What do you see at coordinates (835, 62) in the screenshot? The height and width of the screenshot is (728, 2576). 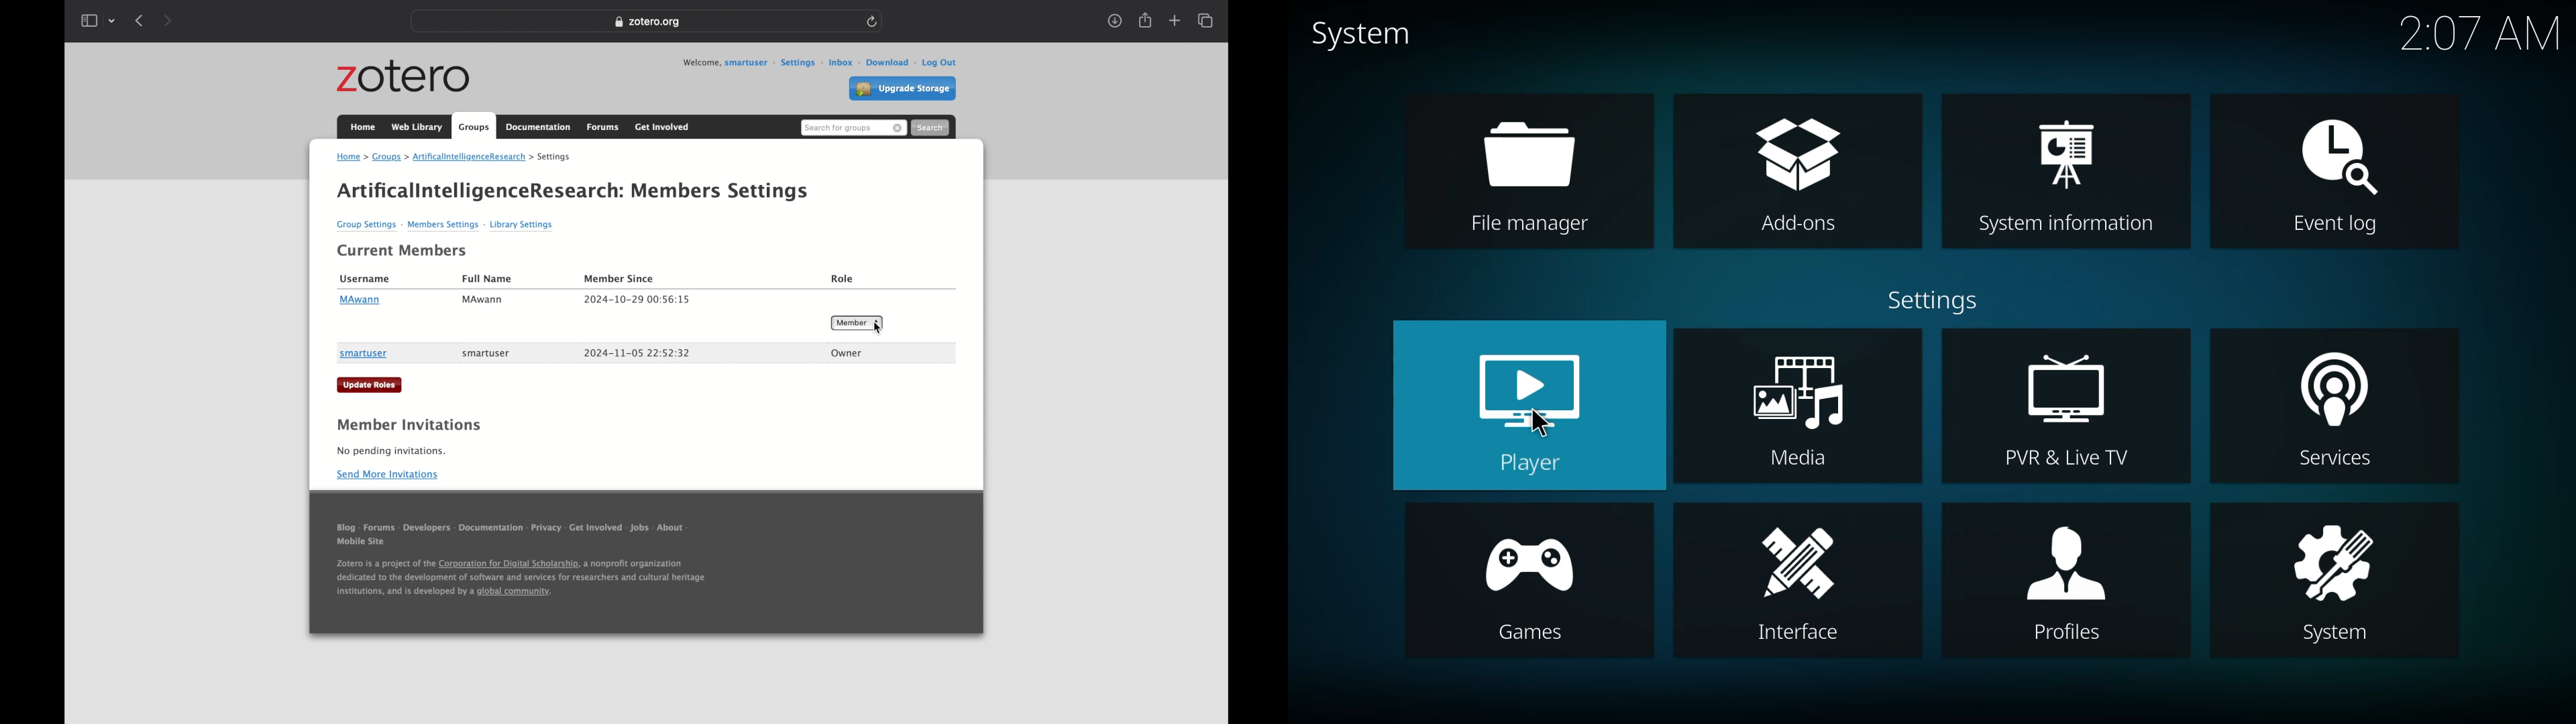 I see `inbox` at bounding box center [835, 62].